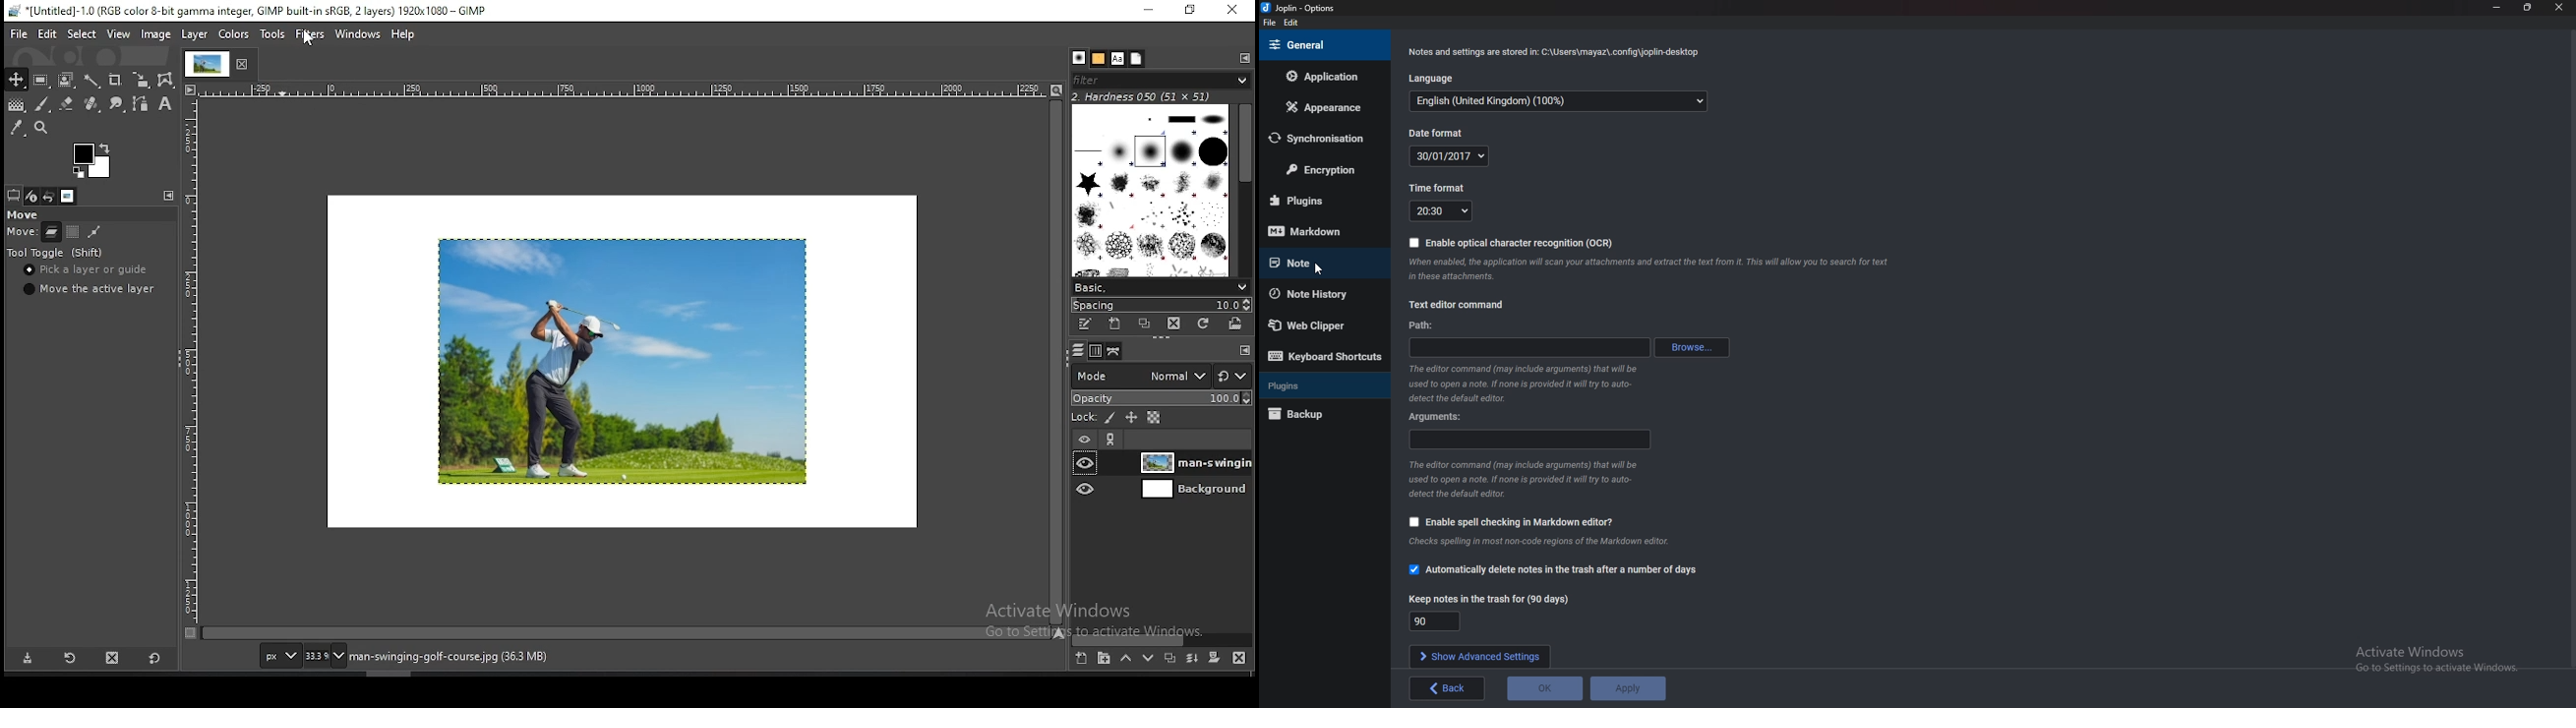 Image resolution: width=2576 pixels, height=728 pixels. What do you see at coordinates (2559, 8) in the screenshot?
I see `close` at bounding box center [2559, 8].